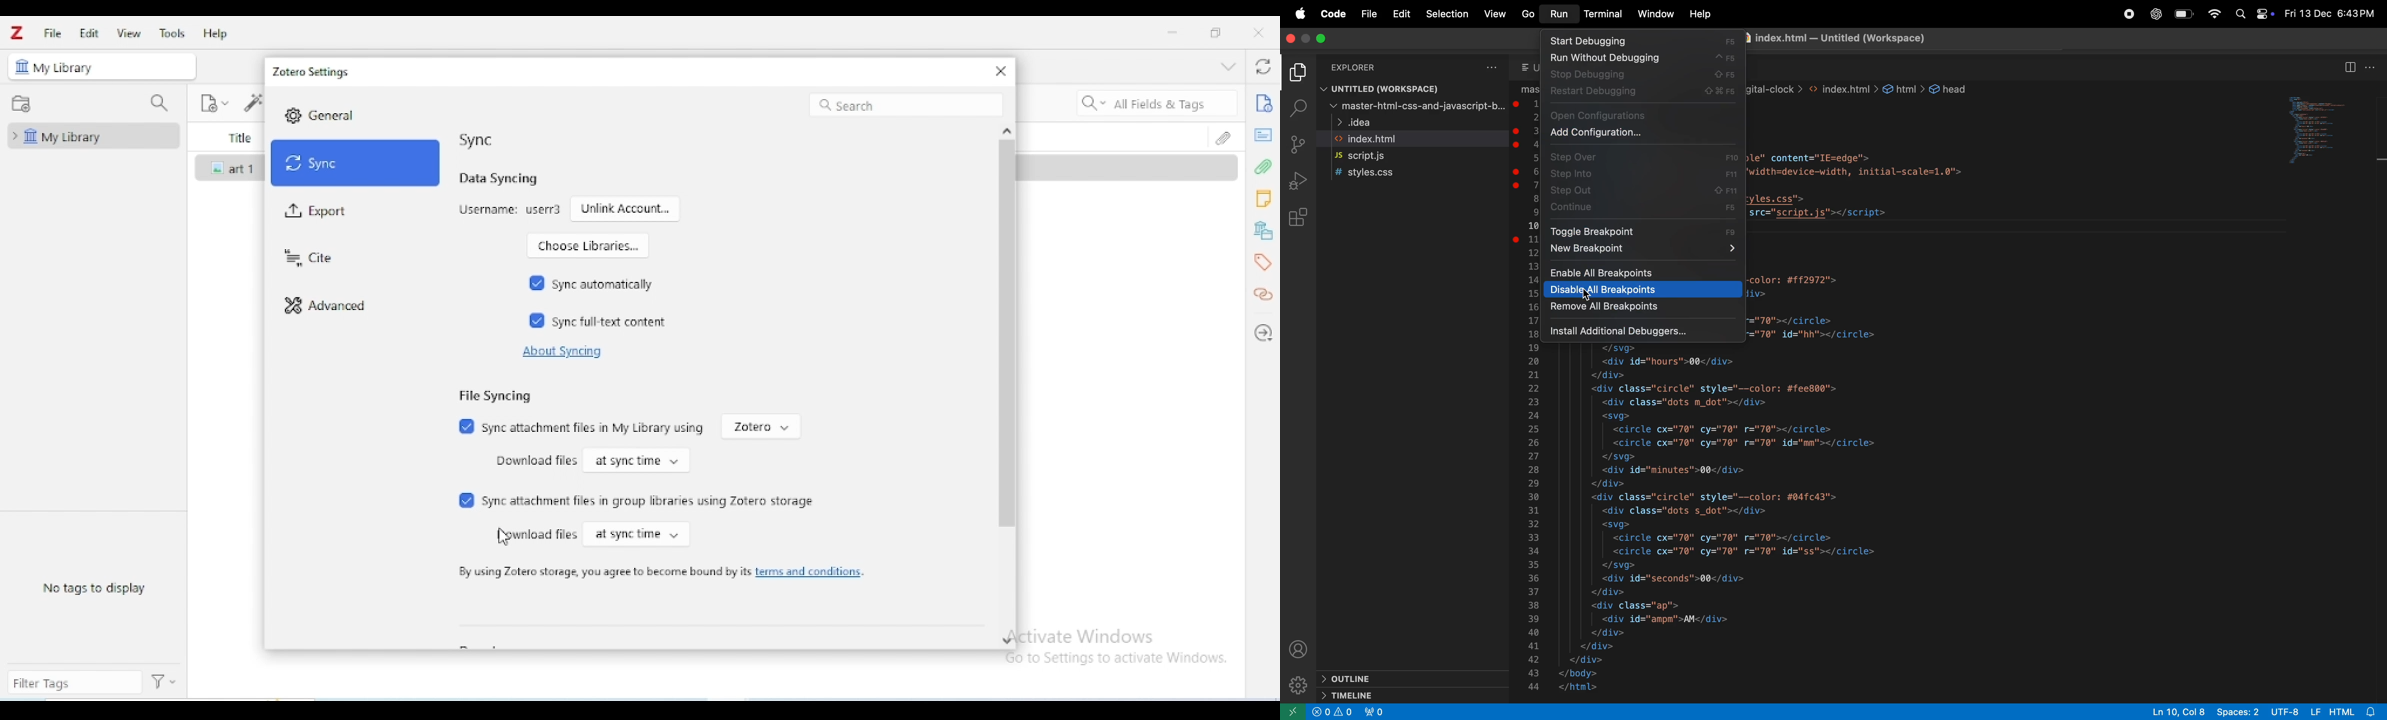 This screenshot has width=2408, height=728. Describe the element at coordinates (467, 425) in the screenshot. I see `Checked box` at that location.